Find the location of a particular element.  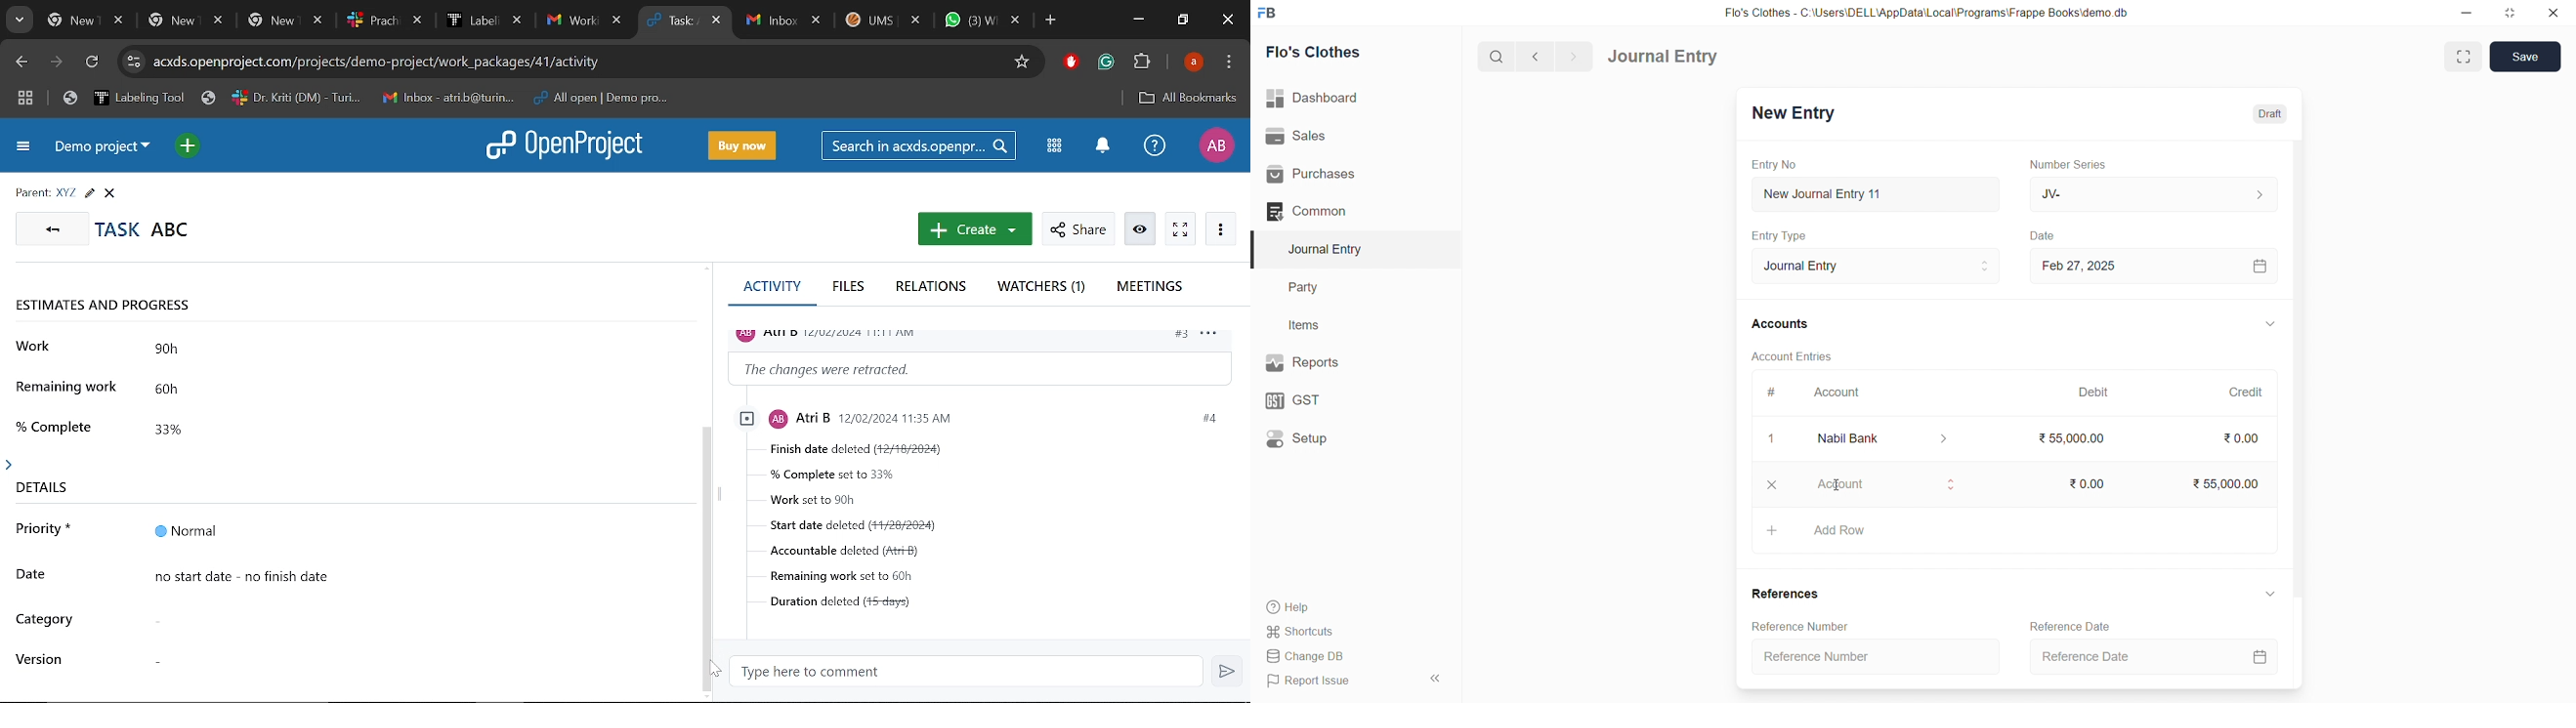

Reference Date is located at coordinates (2151, 658).